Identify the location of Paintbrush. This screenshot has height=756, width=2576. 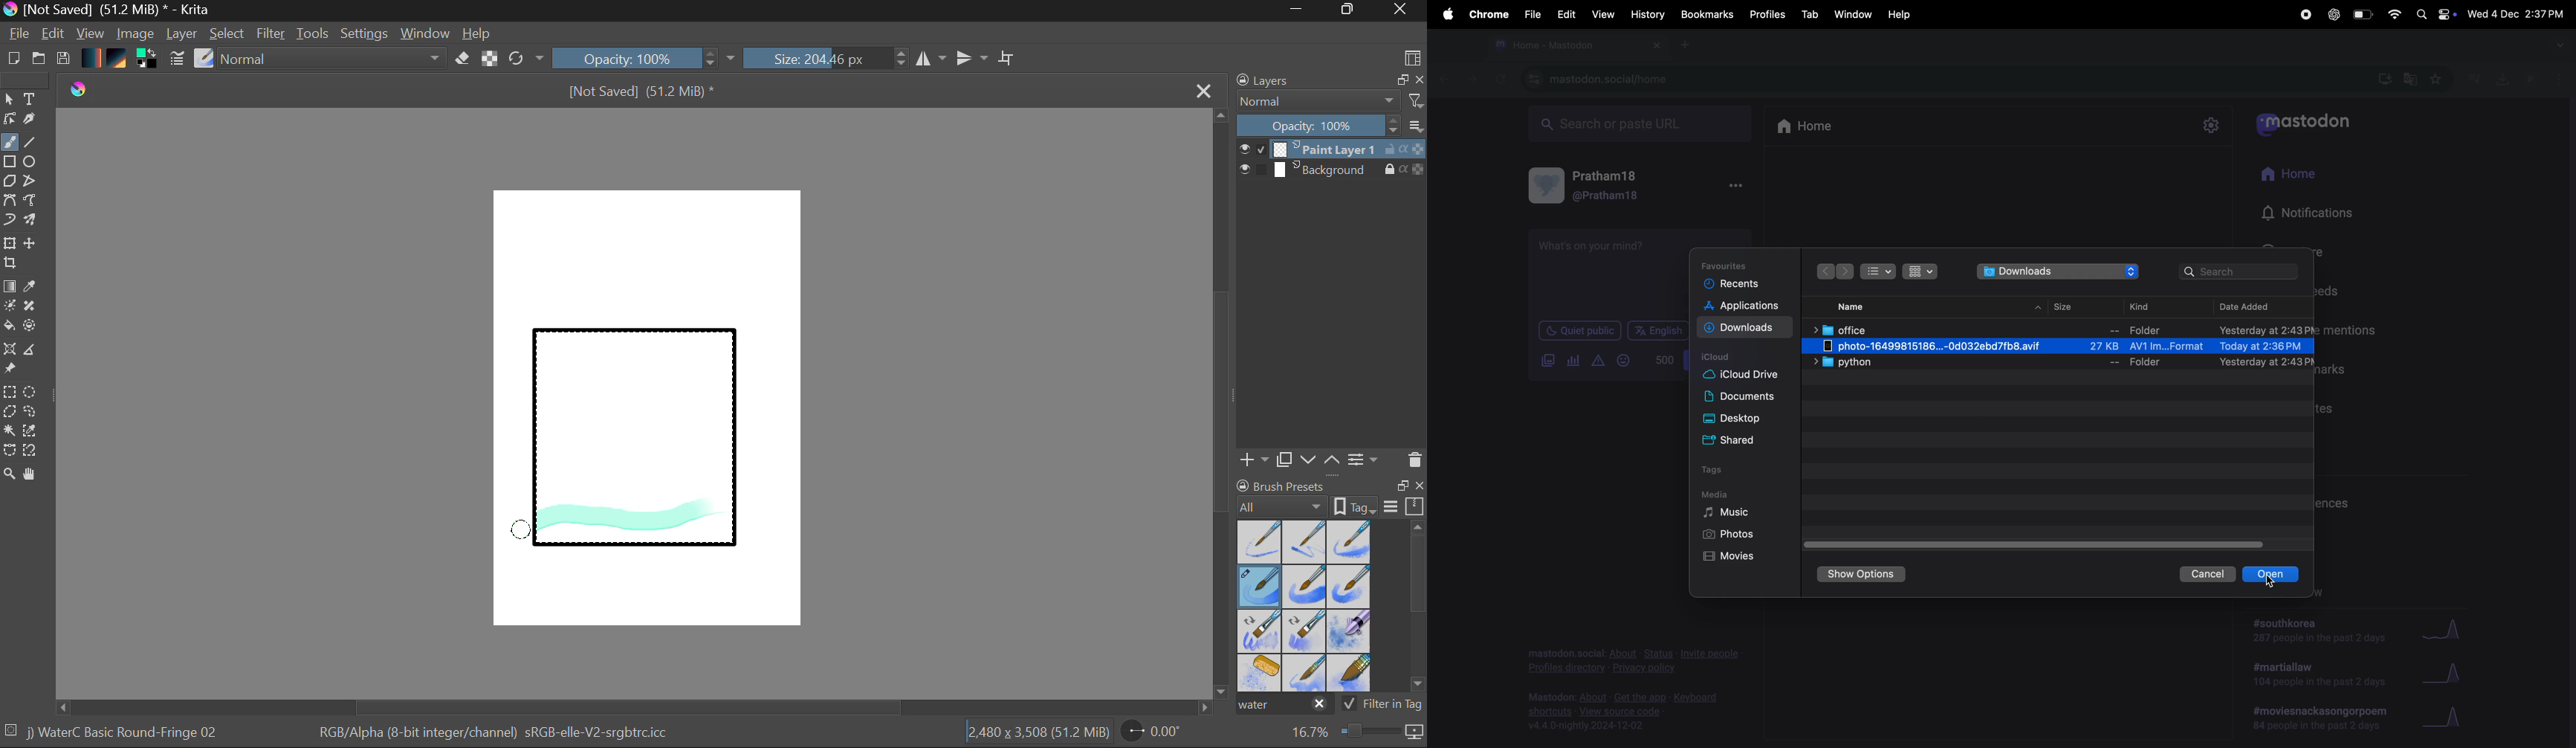
(9, 144).